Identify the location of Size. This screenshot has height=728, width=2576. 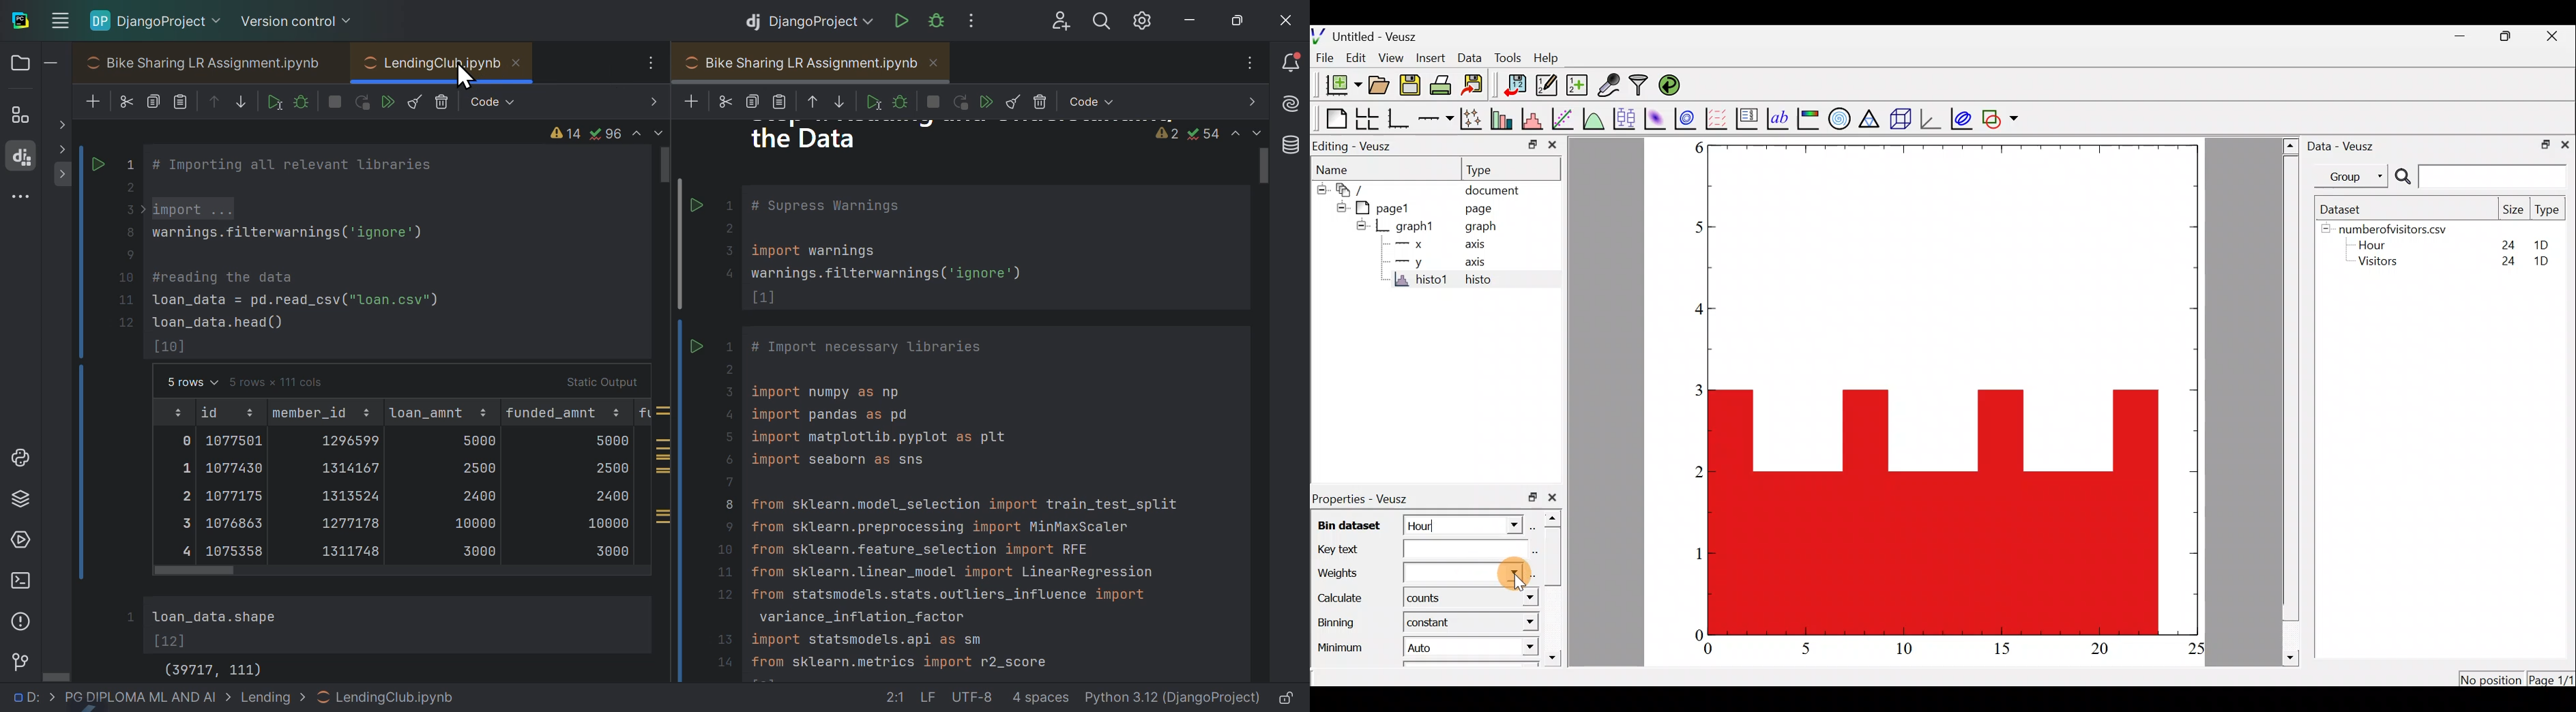
(2514, 210).